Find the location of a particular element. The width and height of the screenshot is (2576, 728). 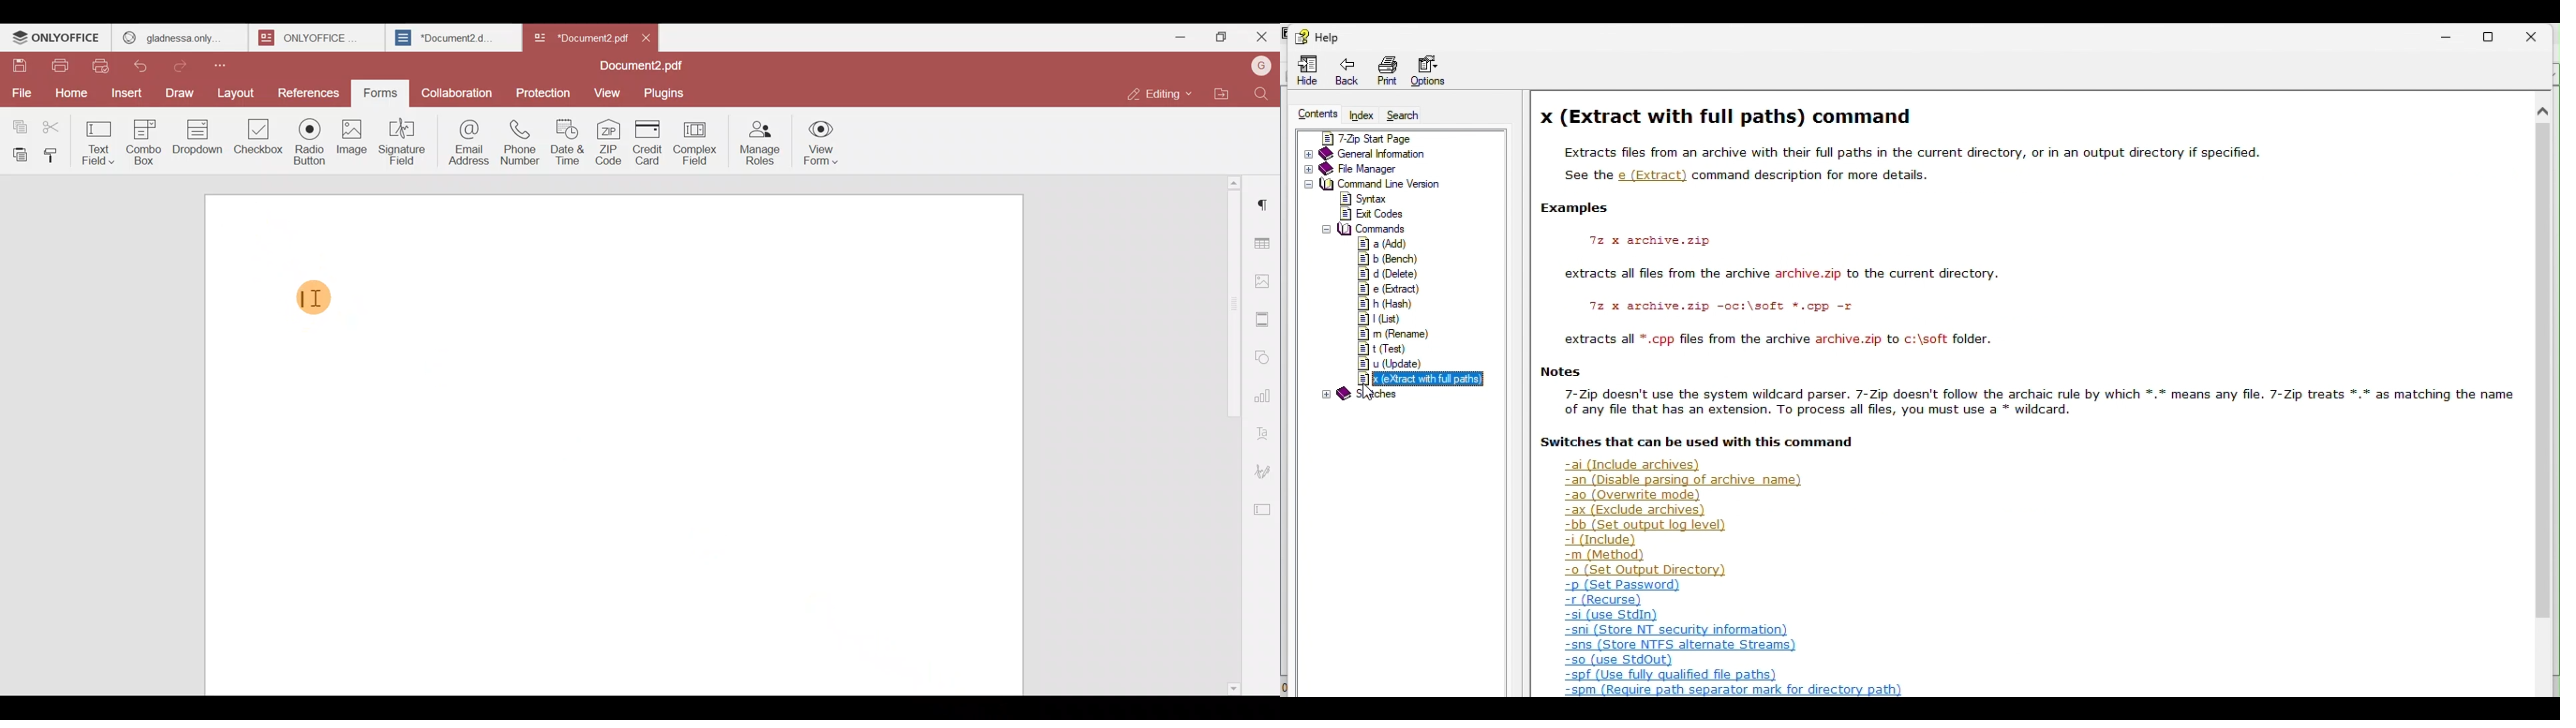

Copy style is located at coordinates (52, 152).